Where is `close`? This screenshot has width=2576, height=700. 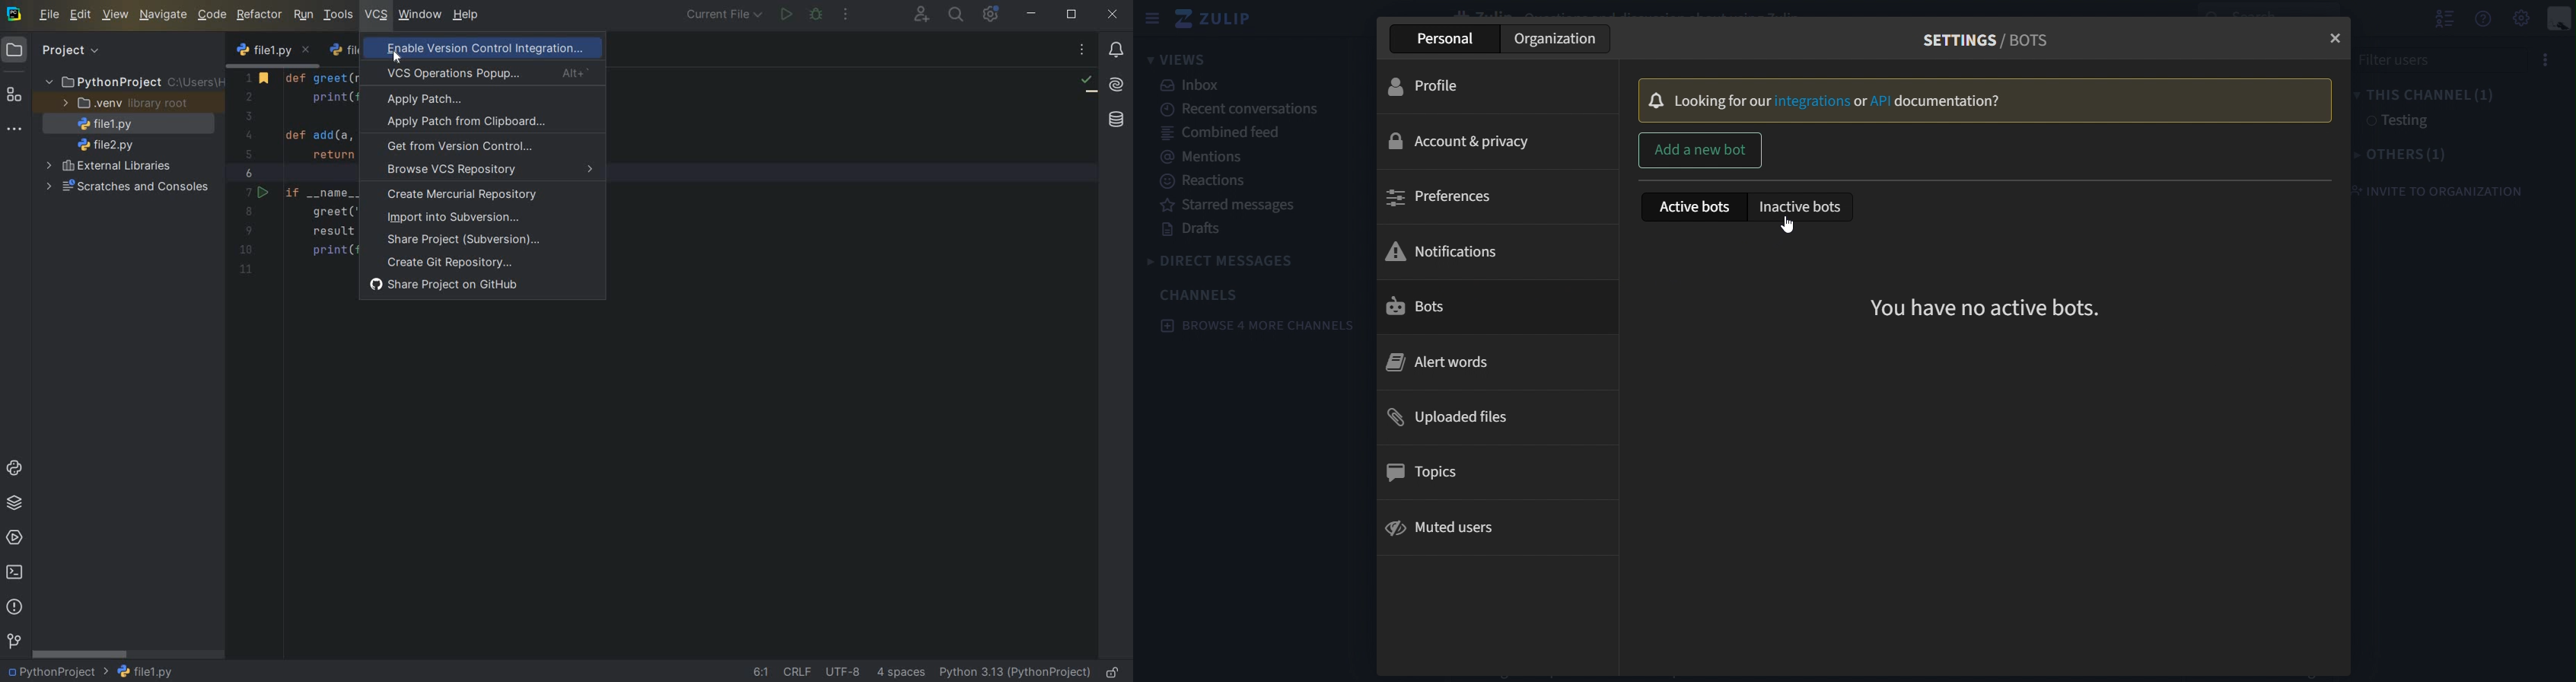
close is located at coordinates (1114, 15).